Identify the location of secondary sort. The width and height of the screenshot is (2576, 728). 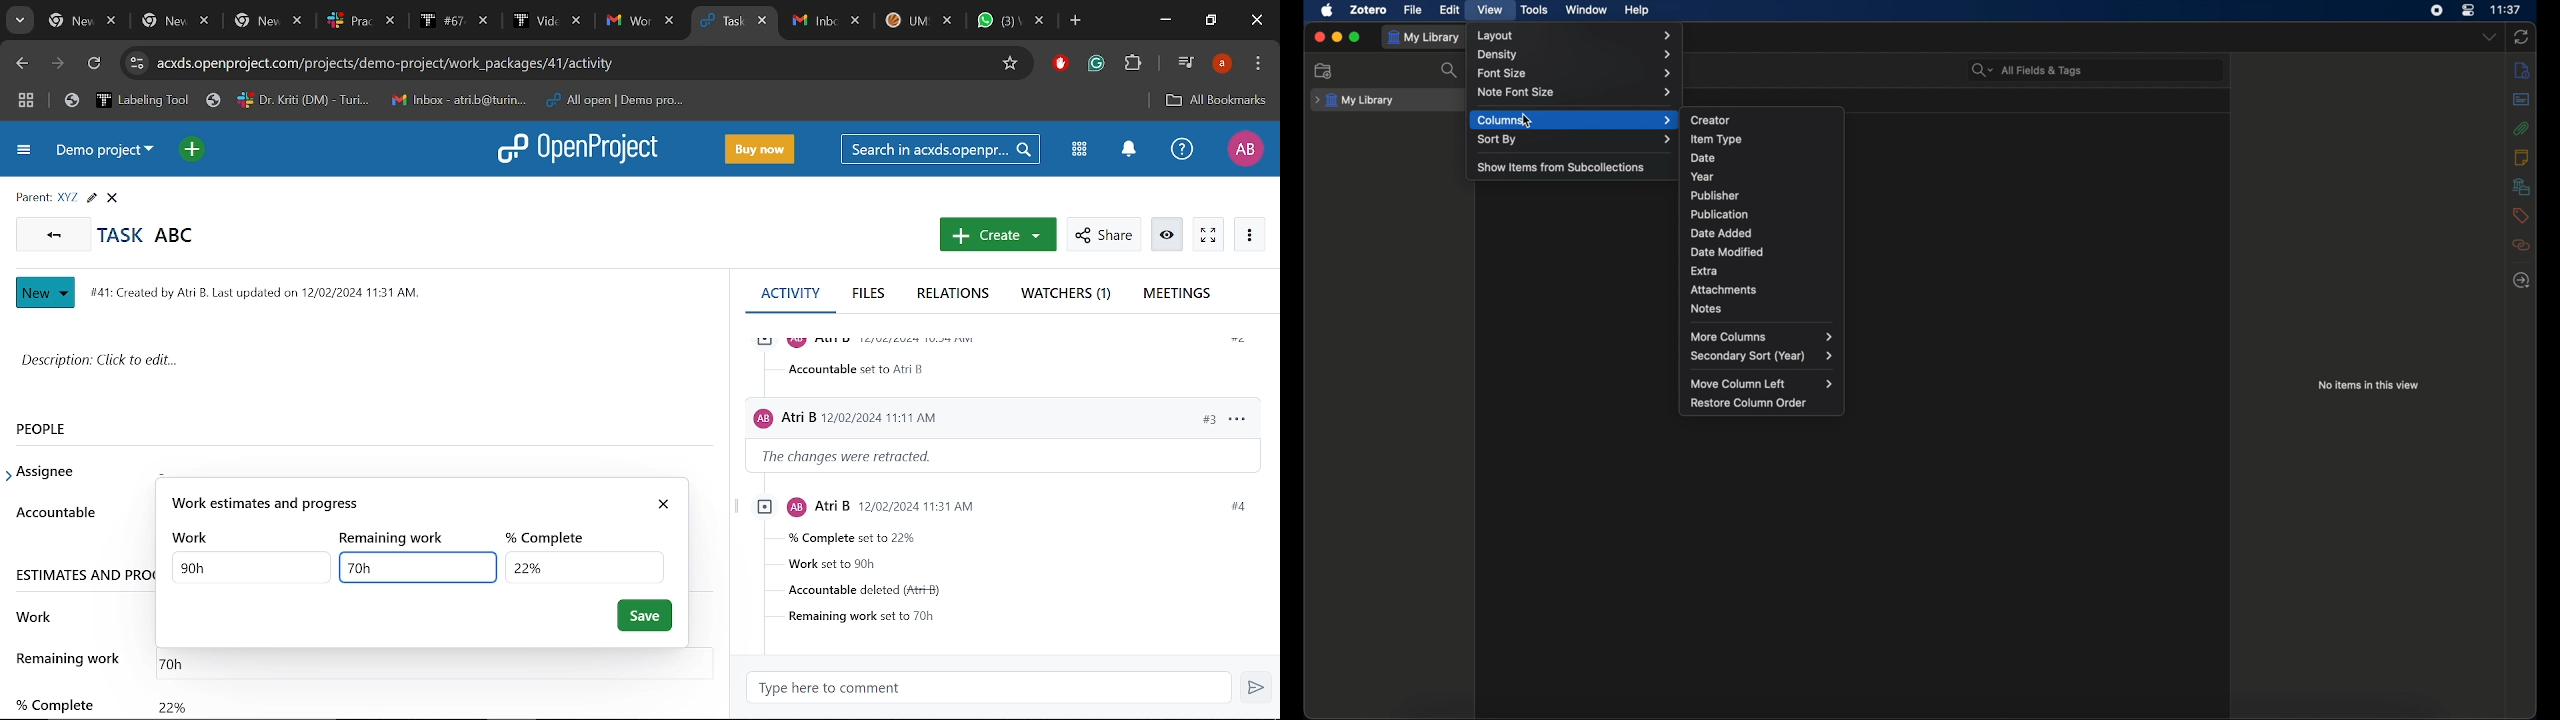
(1763, 355).